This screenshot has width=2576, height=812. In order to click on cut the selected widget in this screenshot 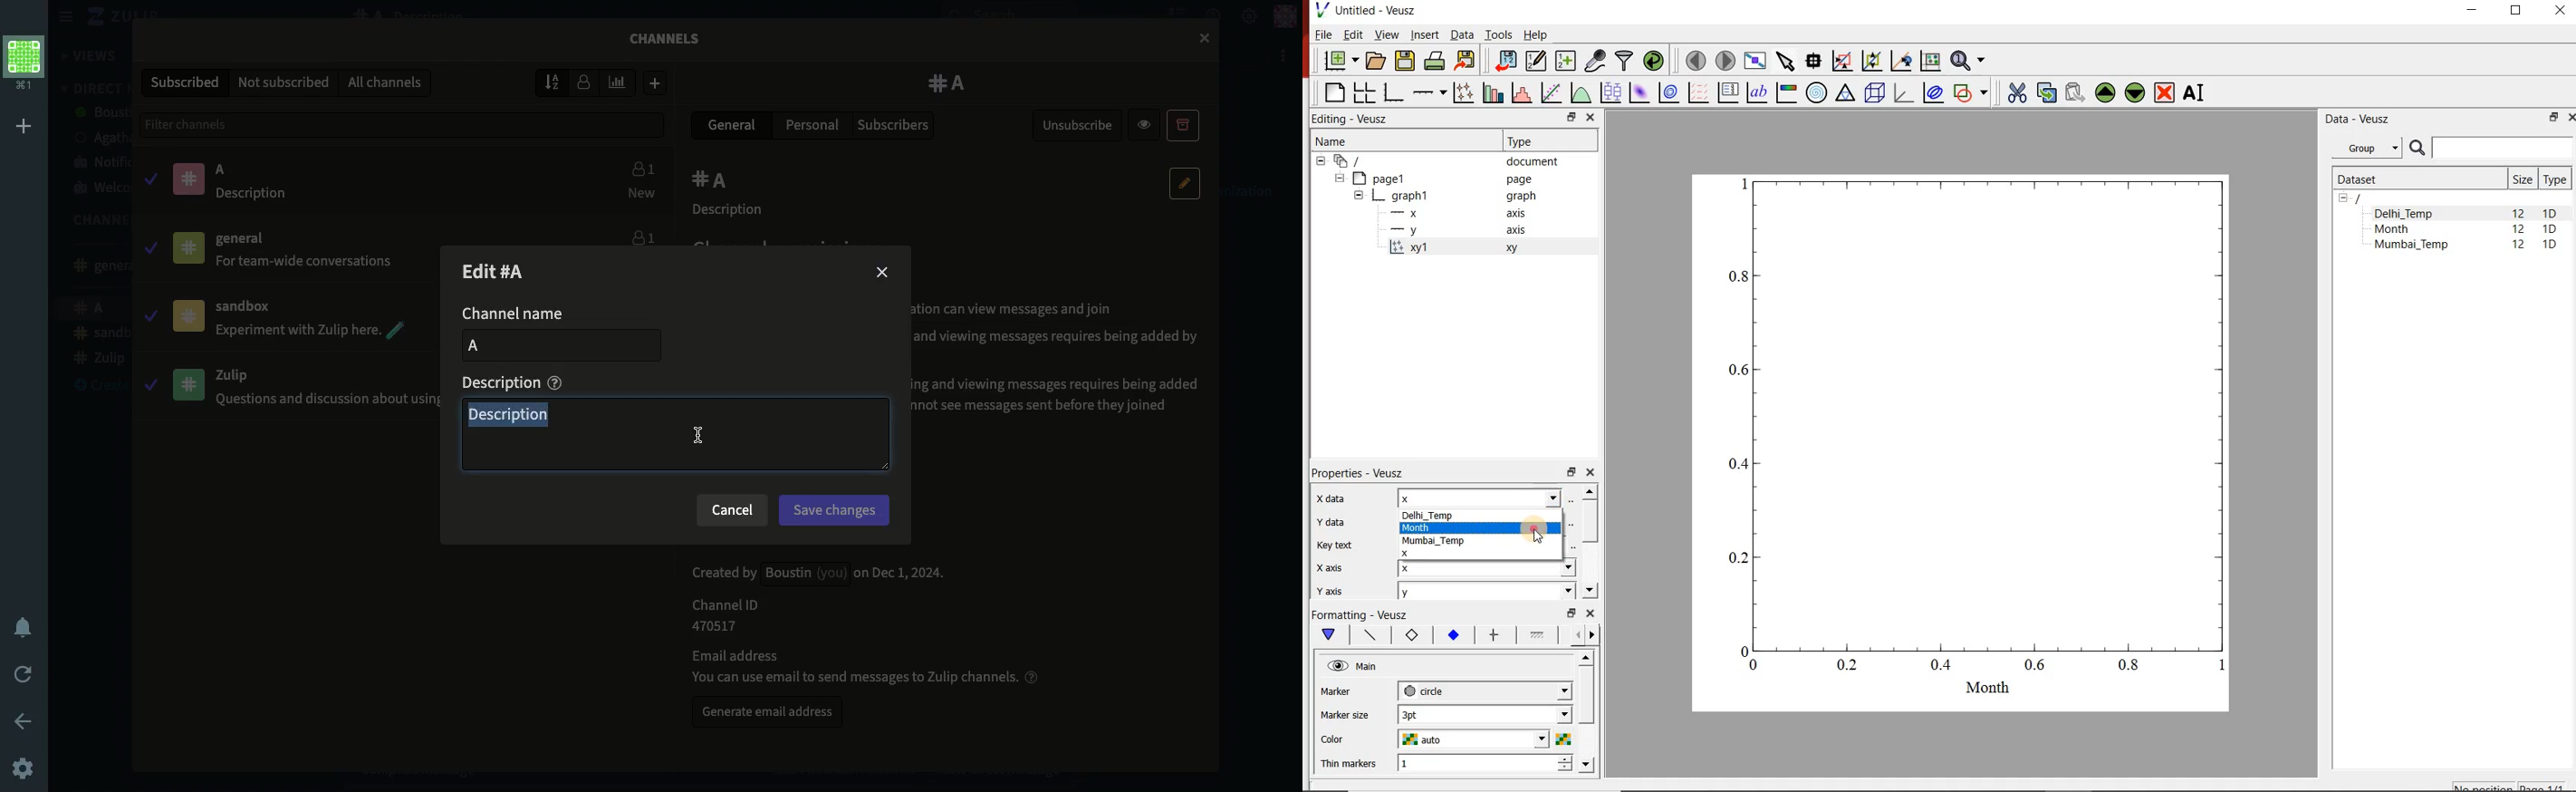, I will do `click(2017, 93)`.